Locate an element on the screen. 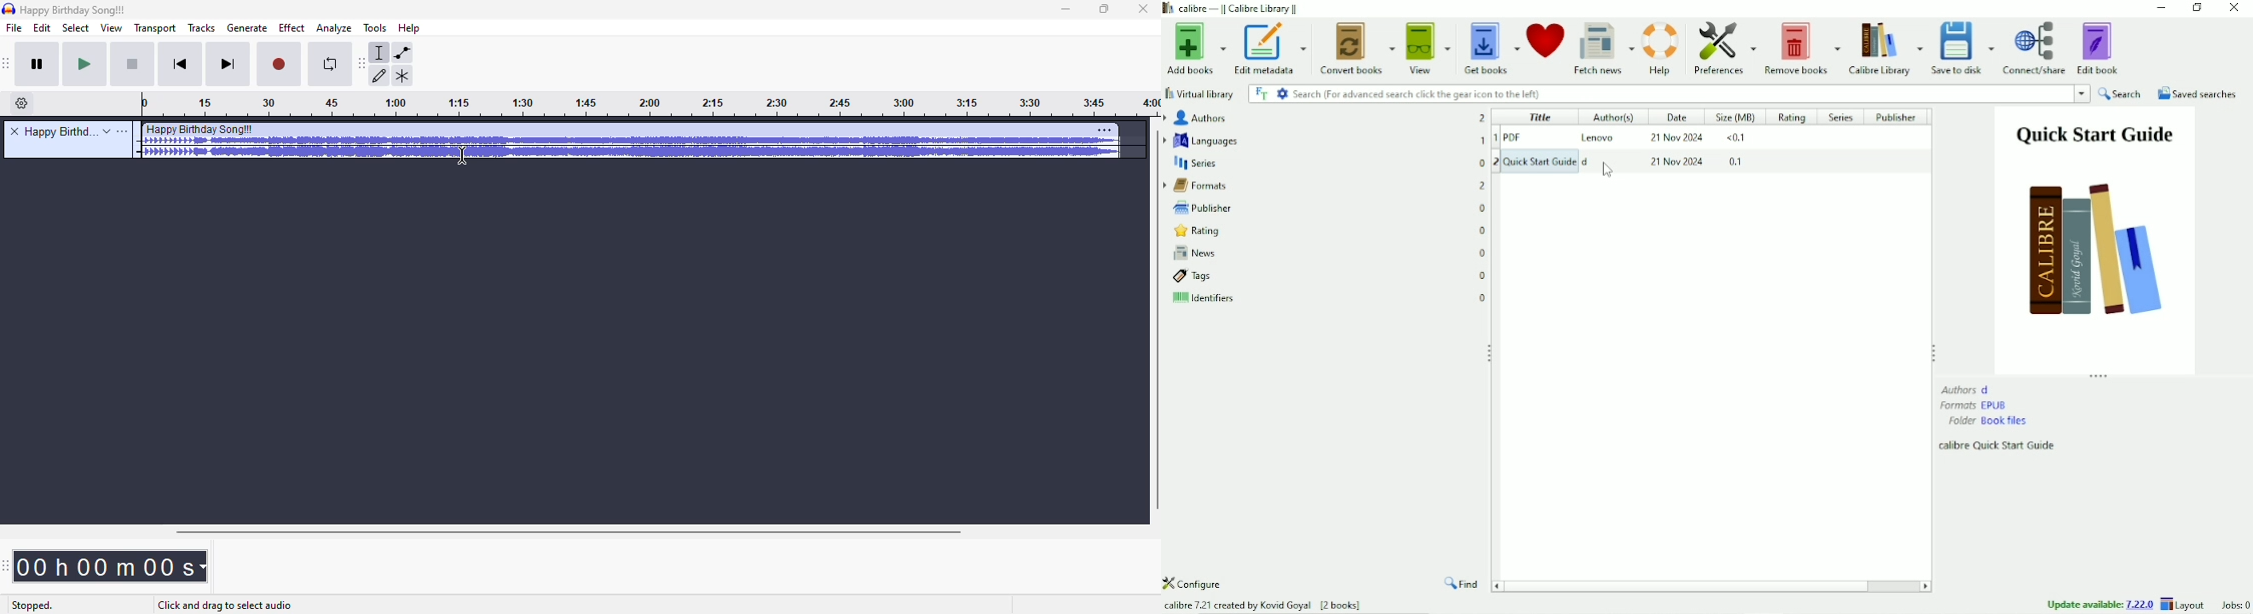  timeline is located at coordinates (651, 106).